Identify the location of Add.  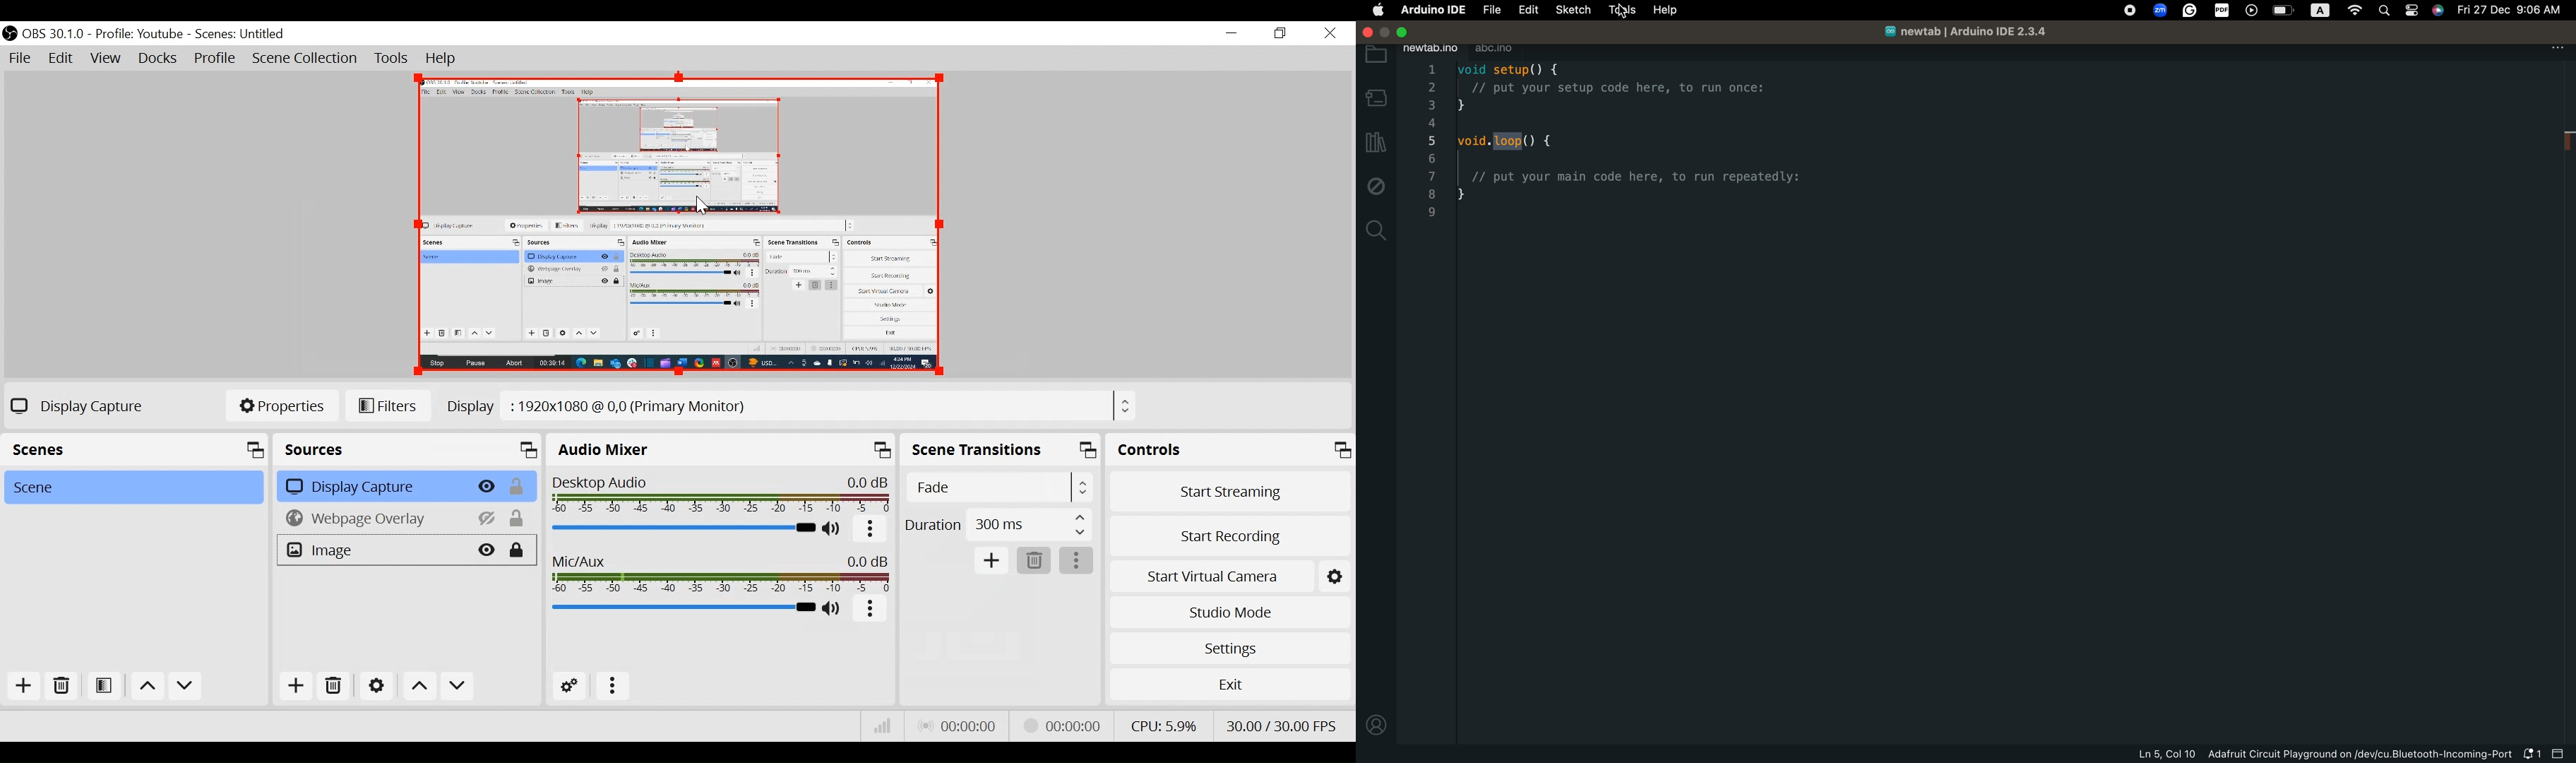
(296, 685).